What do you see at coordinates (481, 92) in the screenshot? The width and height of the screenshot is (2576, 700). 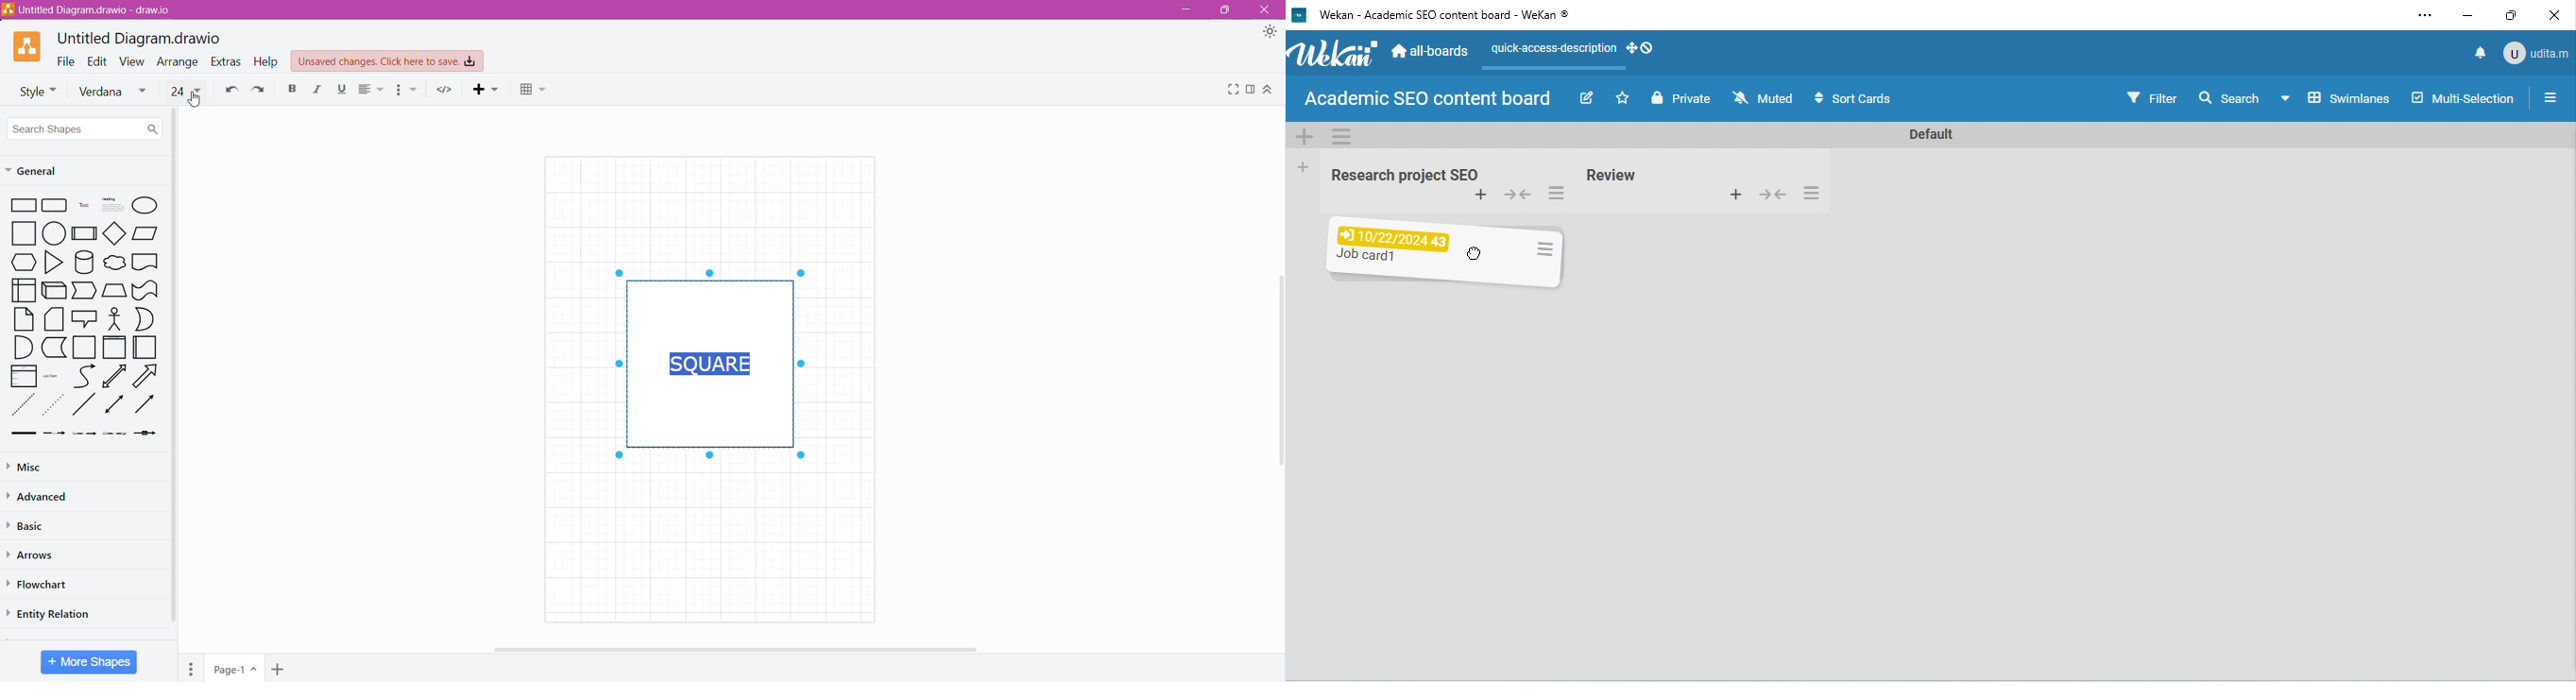 I see `Insert` at bounding box center [481, 92].